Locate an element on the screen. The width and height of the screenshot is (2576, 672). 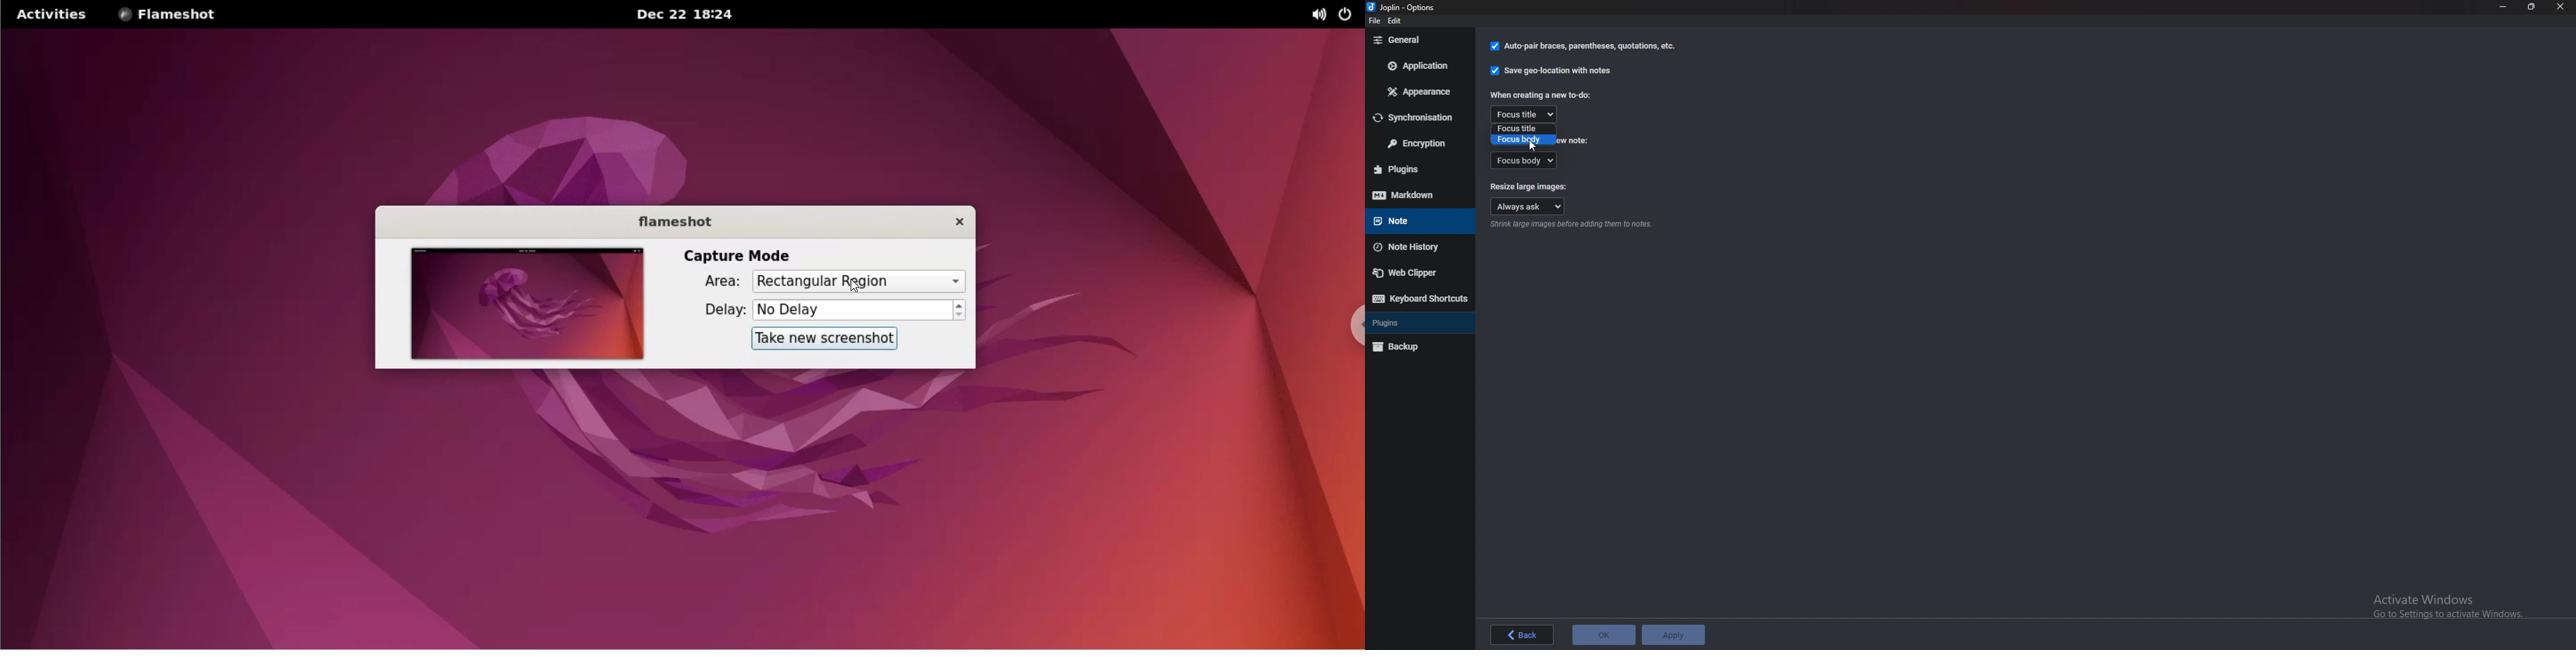
Encryption is located at coordinates (1418, 144).